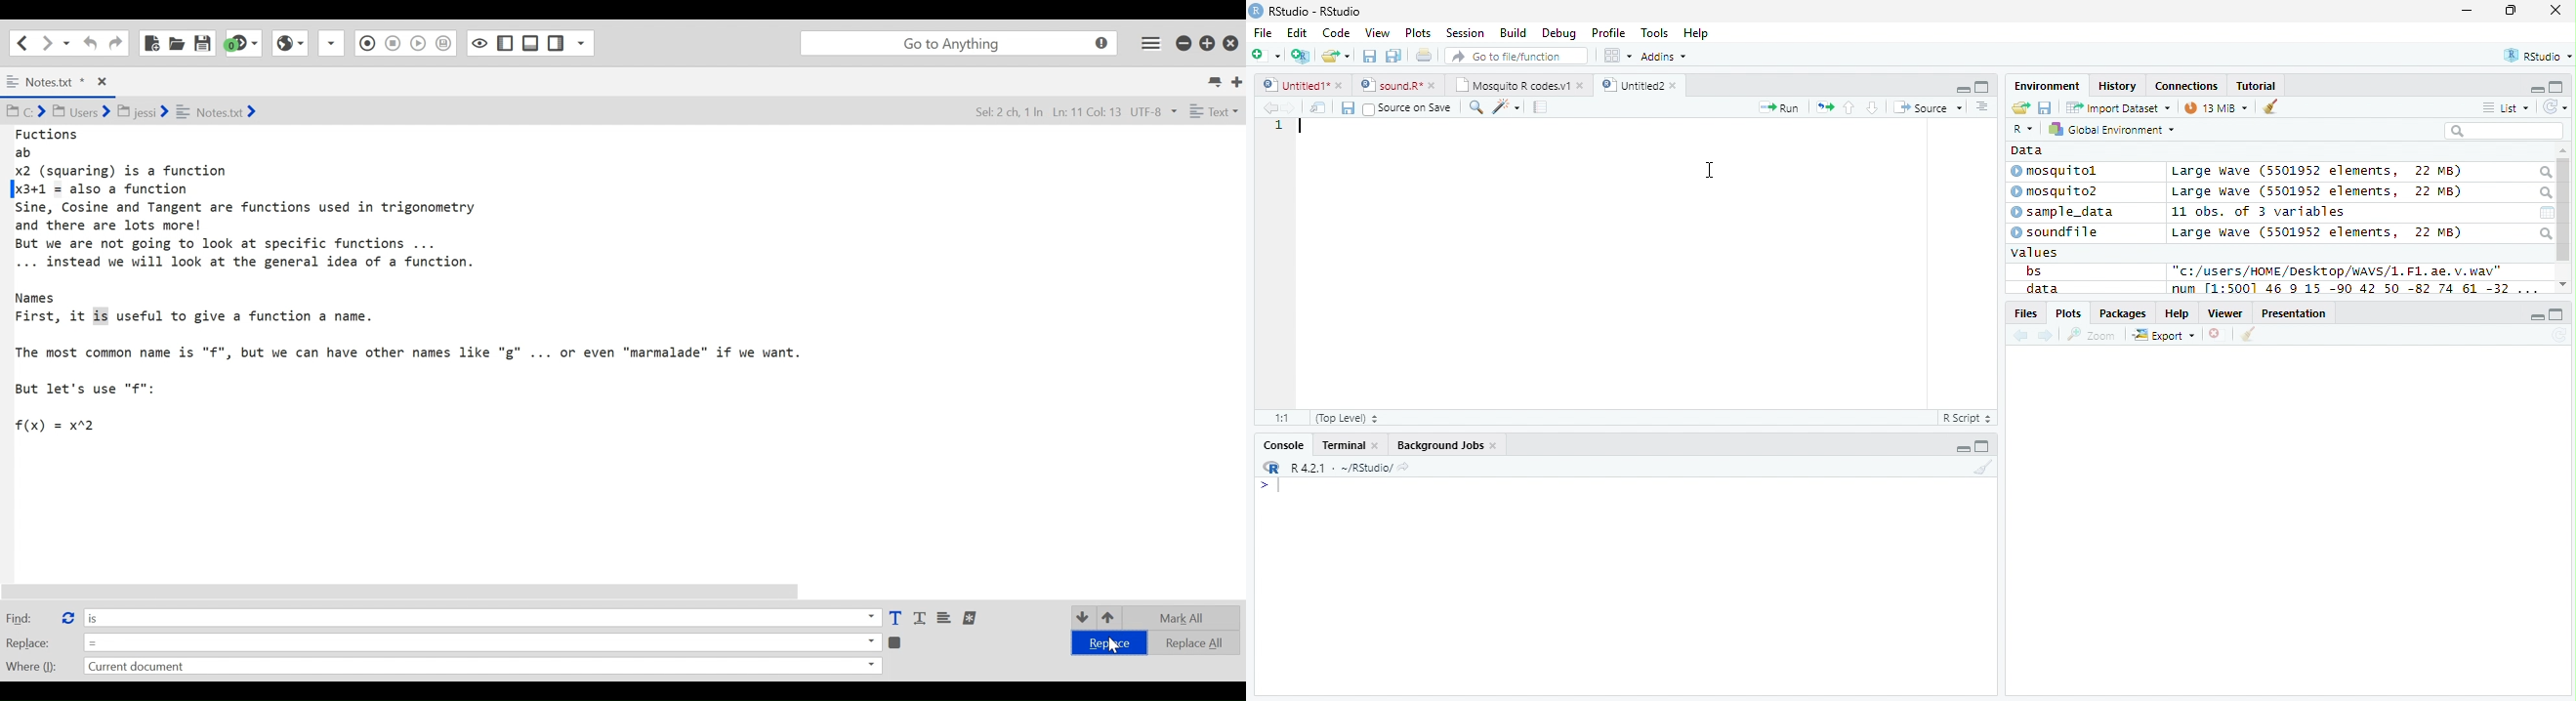 This screenshot has height=728, width=2576. What do you see at coordinates (2056, 232) in the screenshot?
I see `soundfile` at bounding box center [2056, 232].